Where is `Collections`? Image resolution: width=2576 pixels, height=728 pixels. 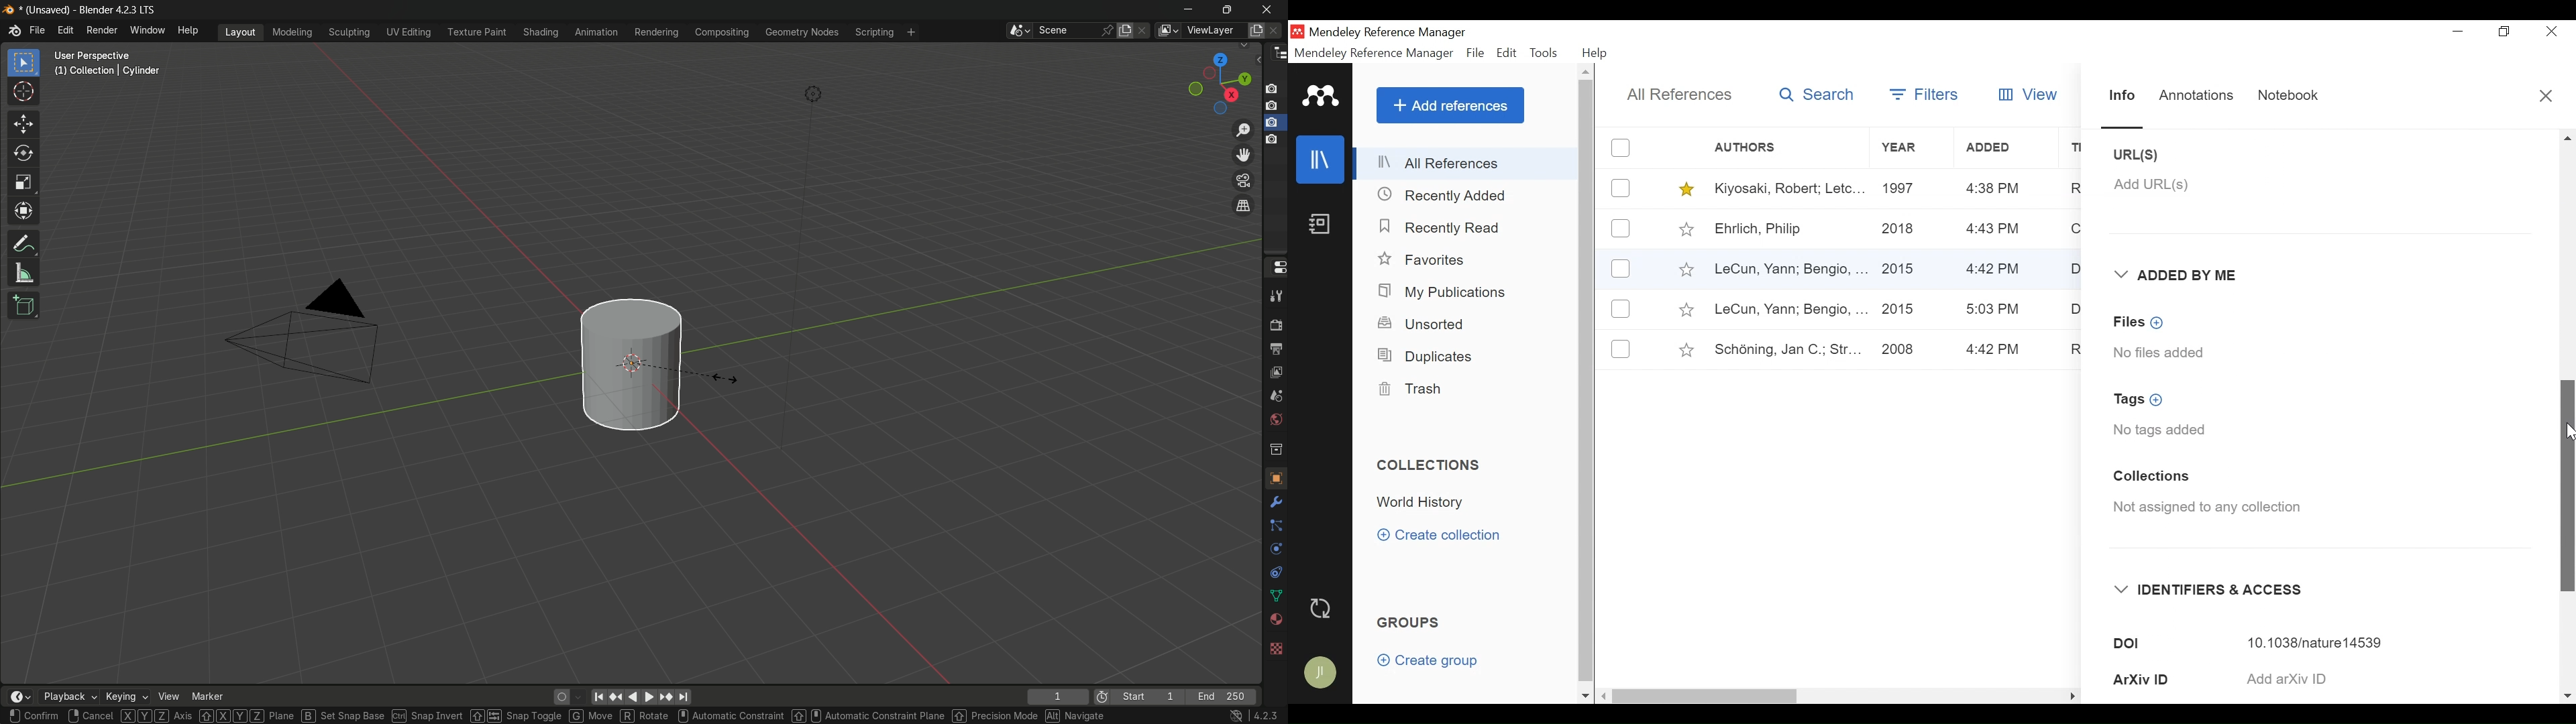 Collections is located at coordinates (2151, 478).